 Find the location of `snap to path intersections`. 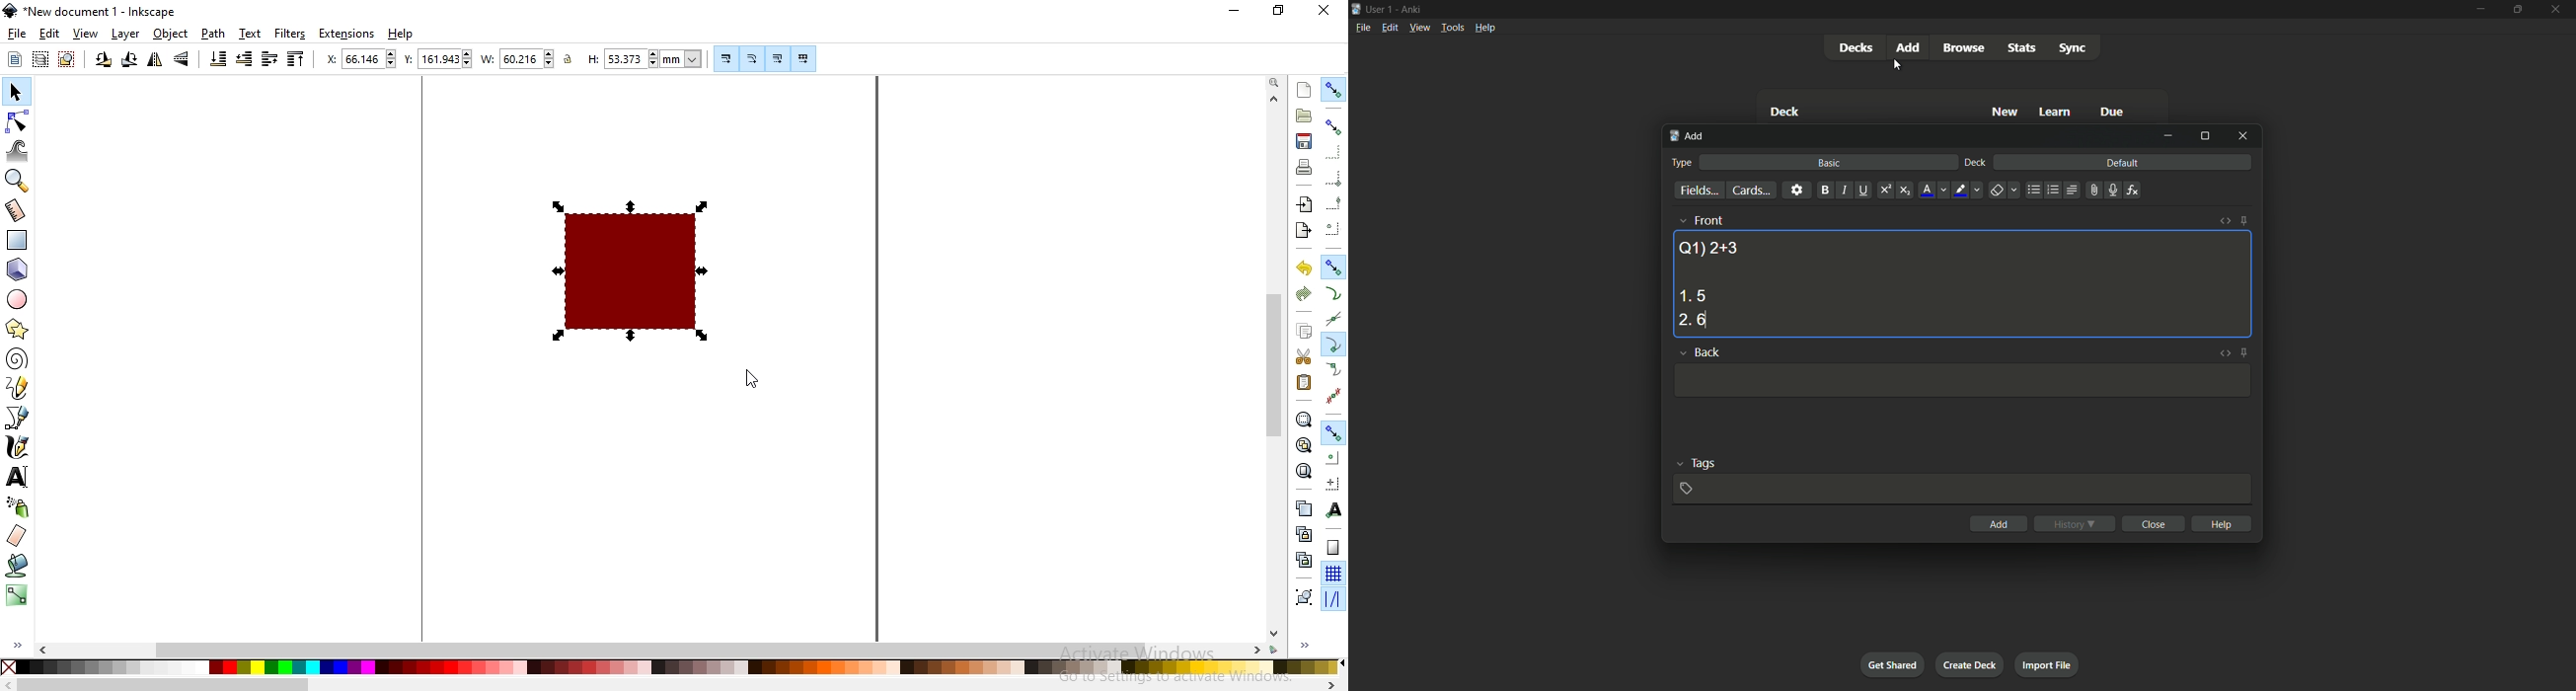

snap to path intersections is located at coordinates (1332, 320).